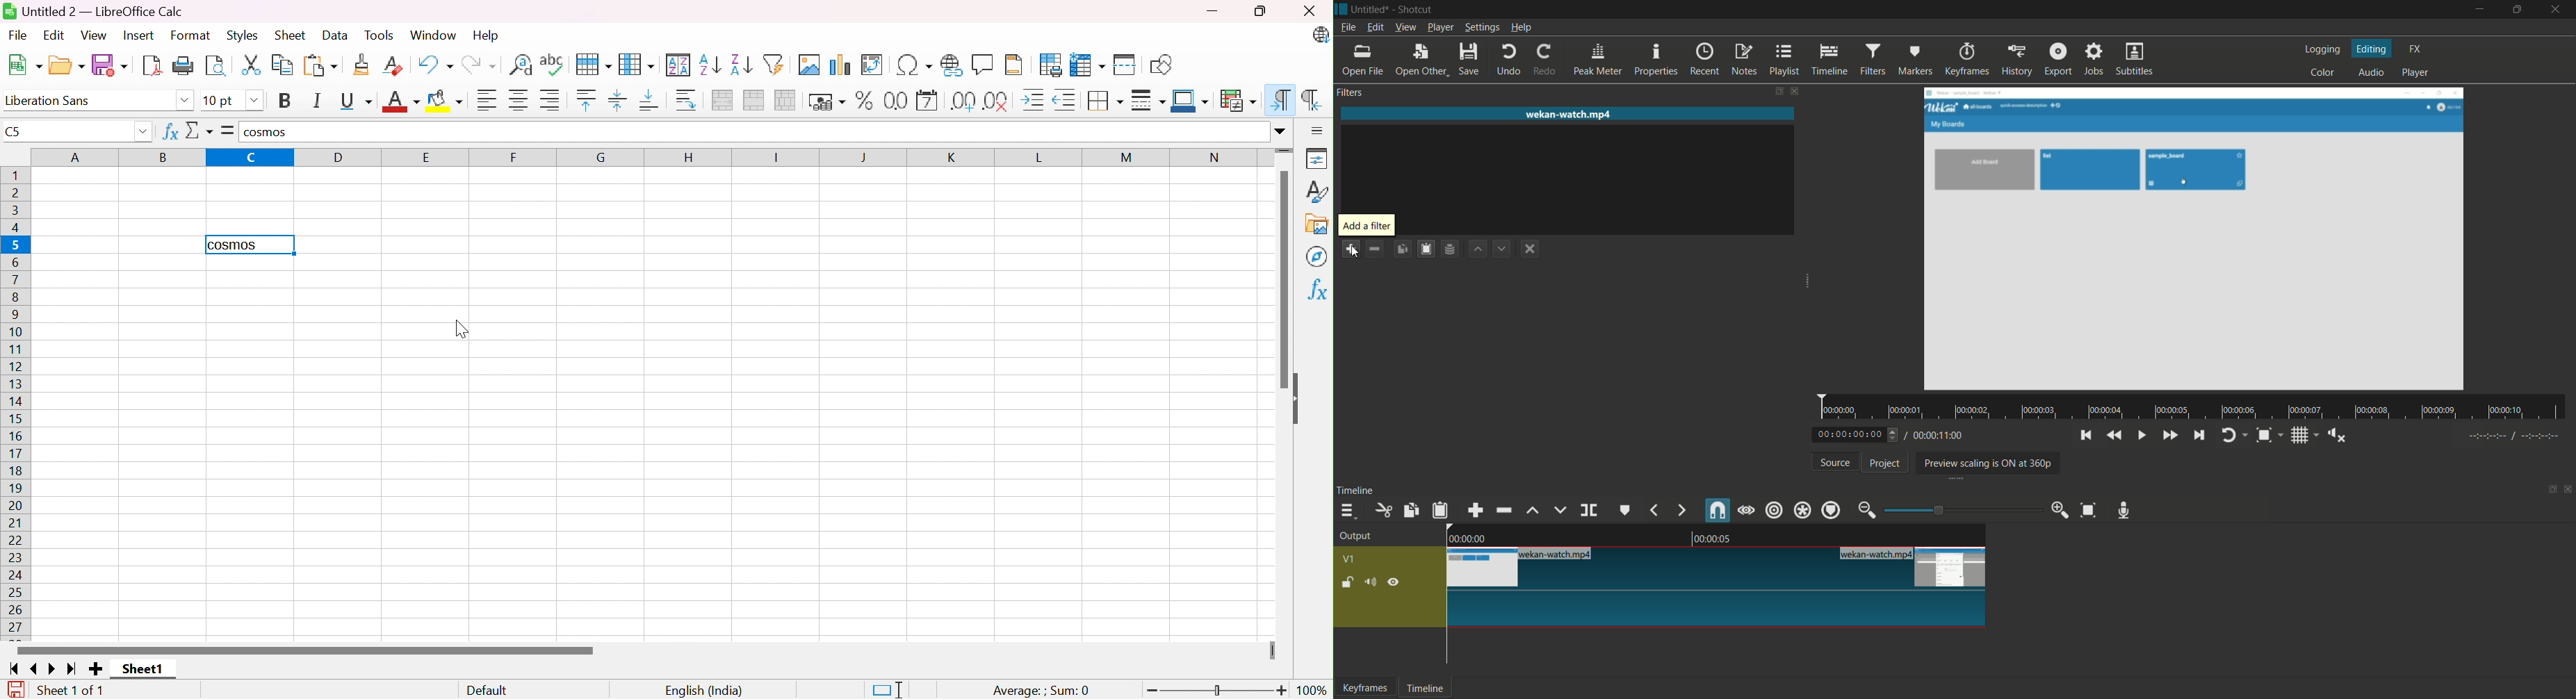  Describe the element at coordinates (216, 66) in the screenshot. I see `Toggle Print Preview` at that location.